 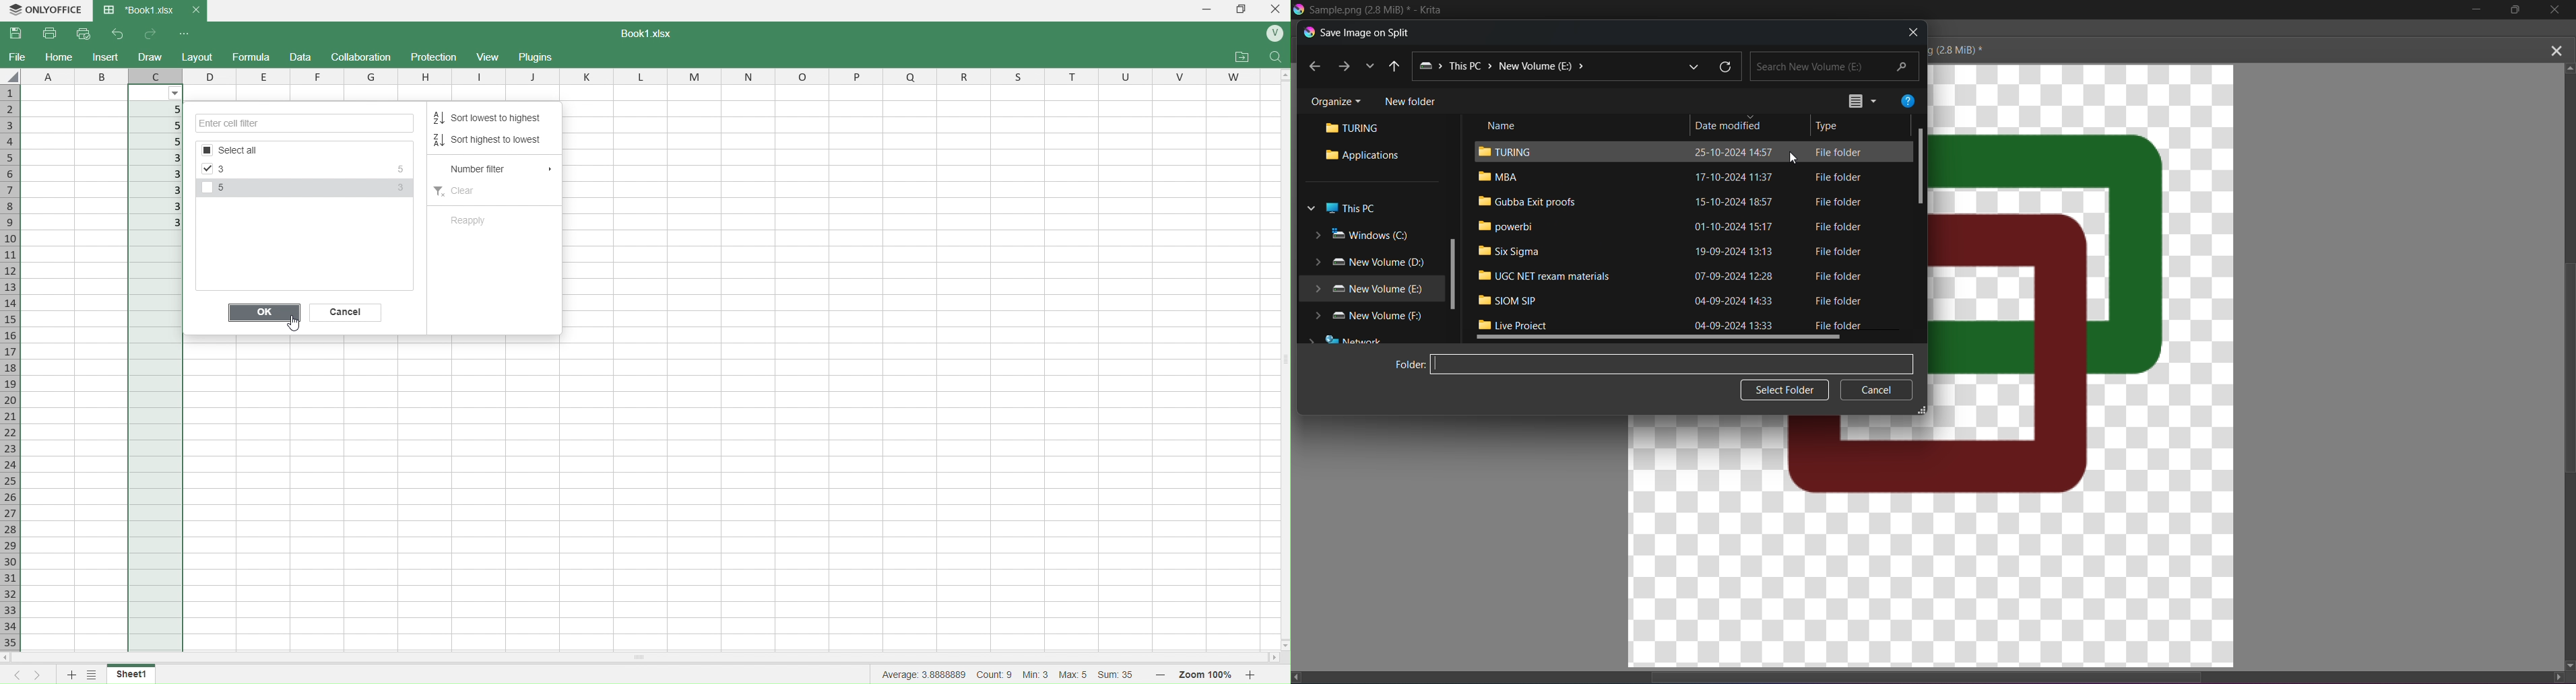 What do you see at coordinates (150, 34) in the screenshot?
I see `redo` at bounding box center [150, 34].